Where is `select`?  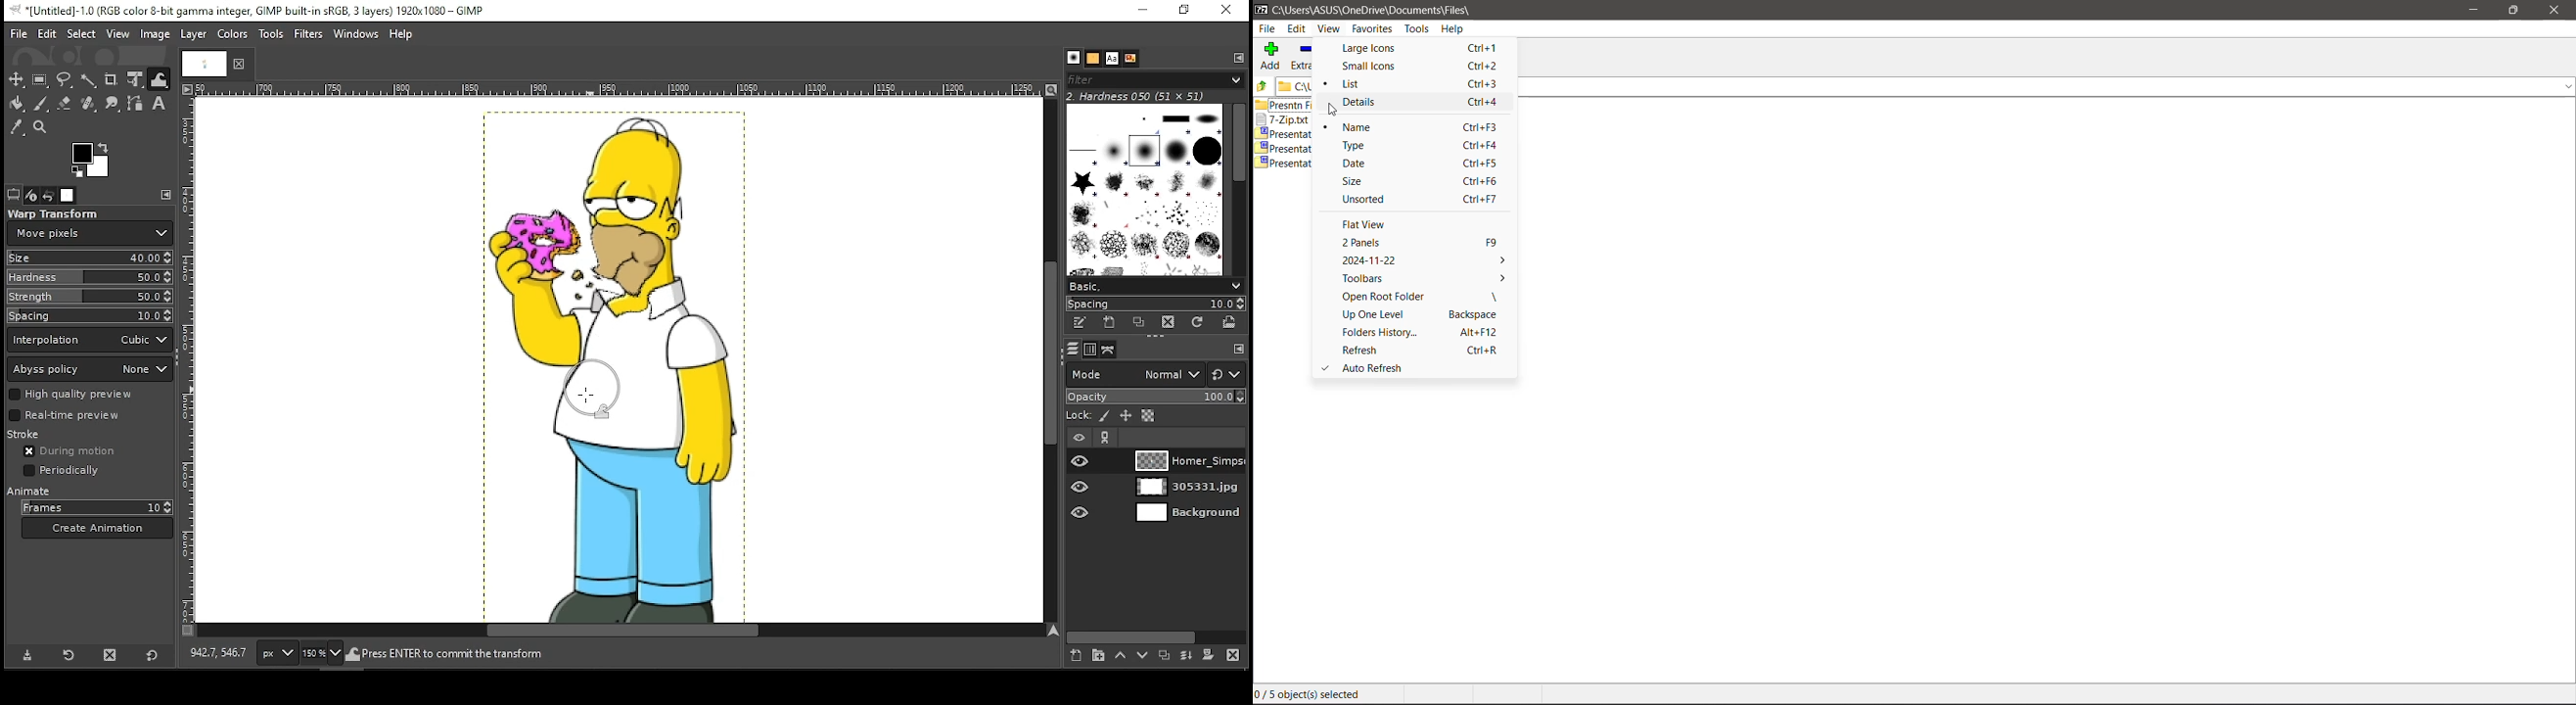 select is located at coordinates (82, 33).